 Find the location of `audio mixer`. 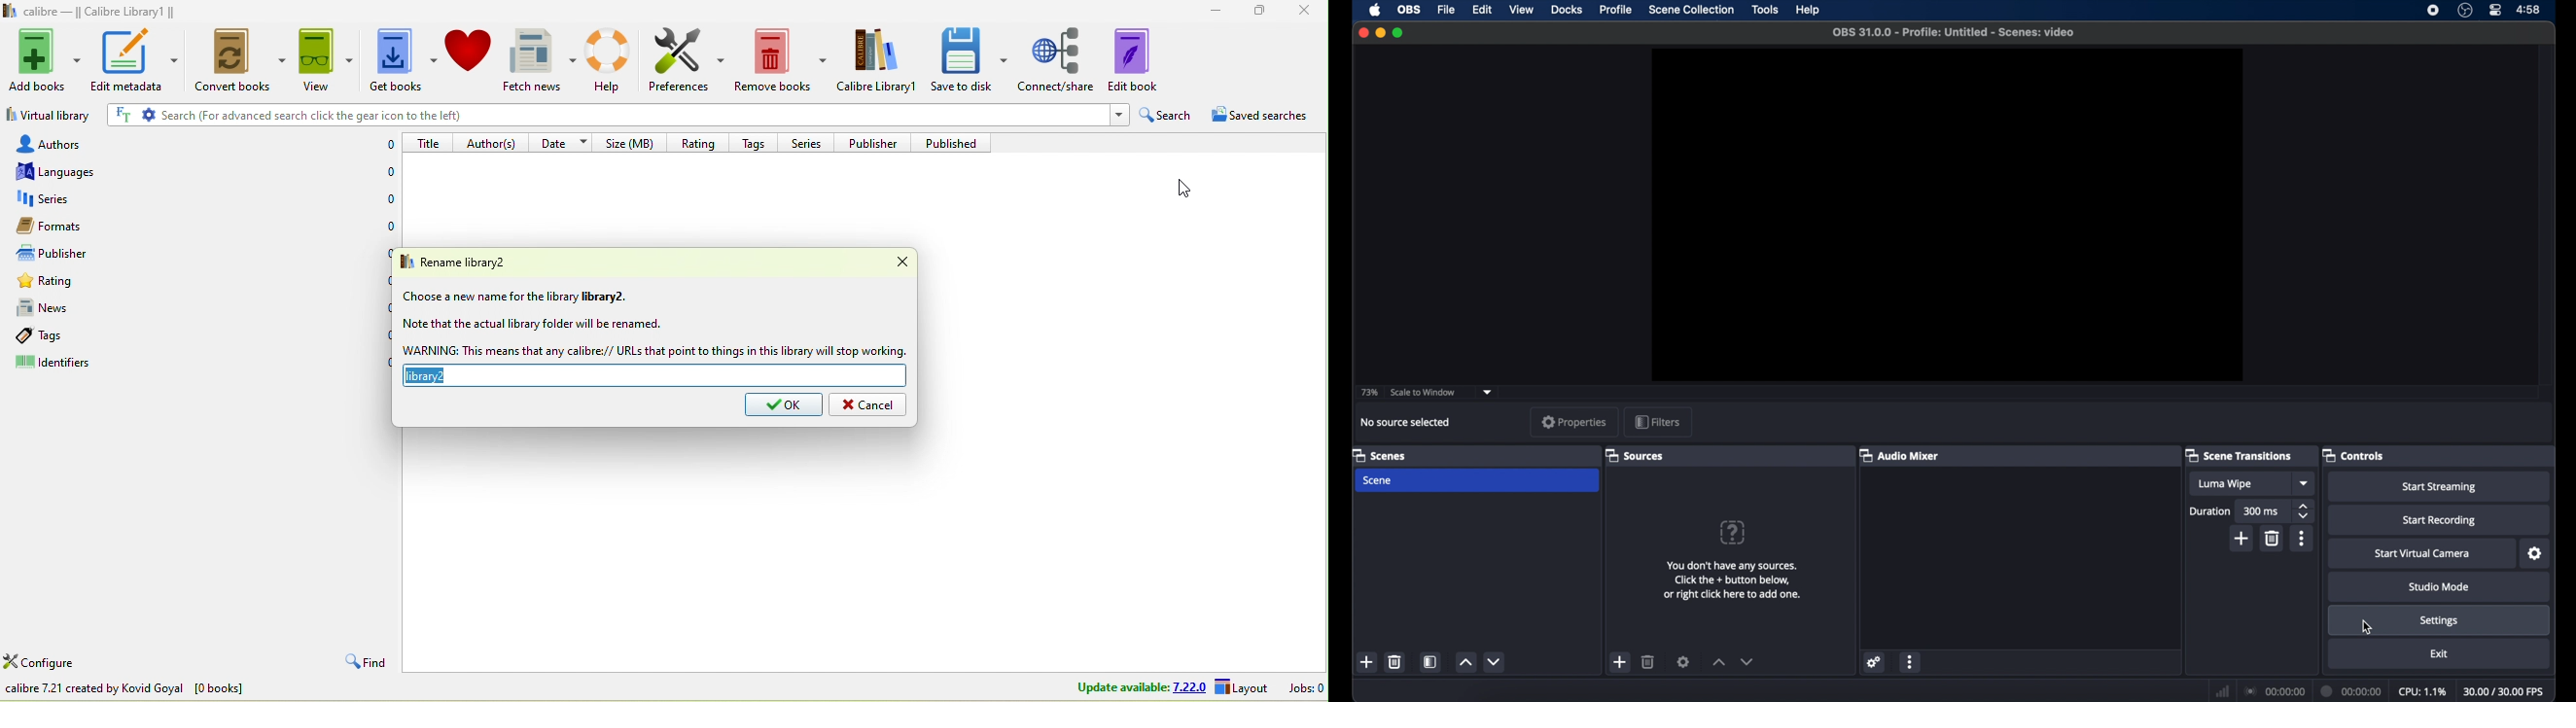

audio mixer is located at coordinates (1900, 455).